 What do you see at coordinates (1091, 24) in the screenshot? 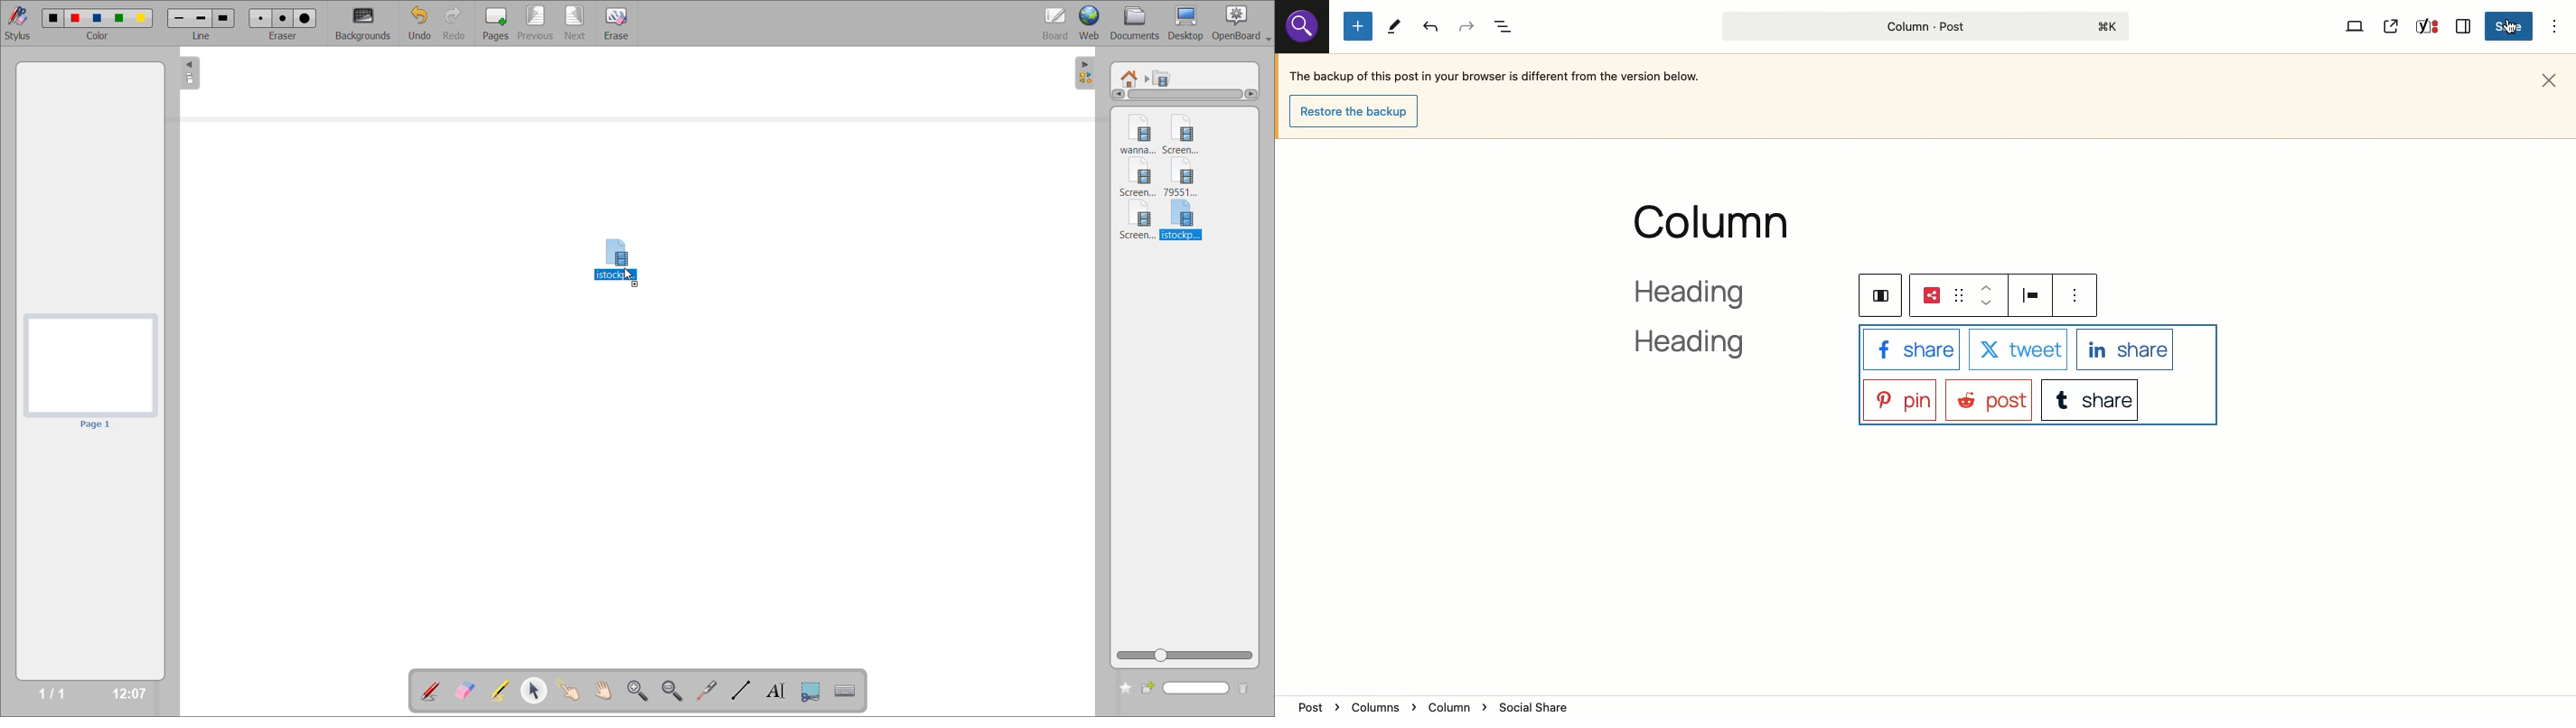
I see `web` at bounding box center [1091, 24].